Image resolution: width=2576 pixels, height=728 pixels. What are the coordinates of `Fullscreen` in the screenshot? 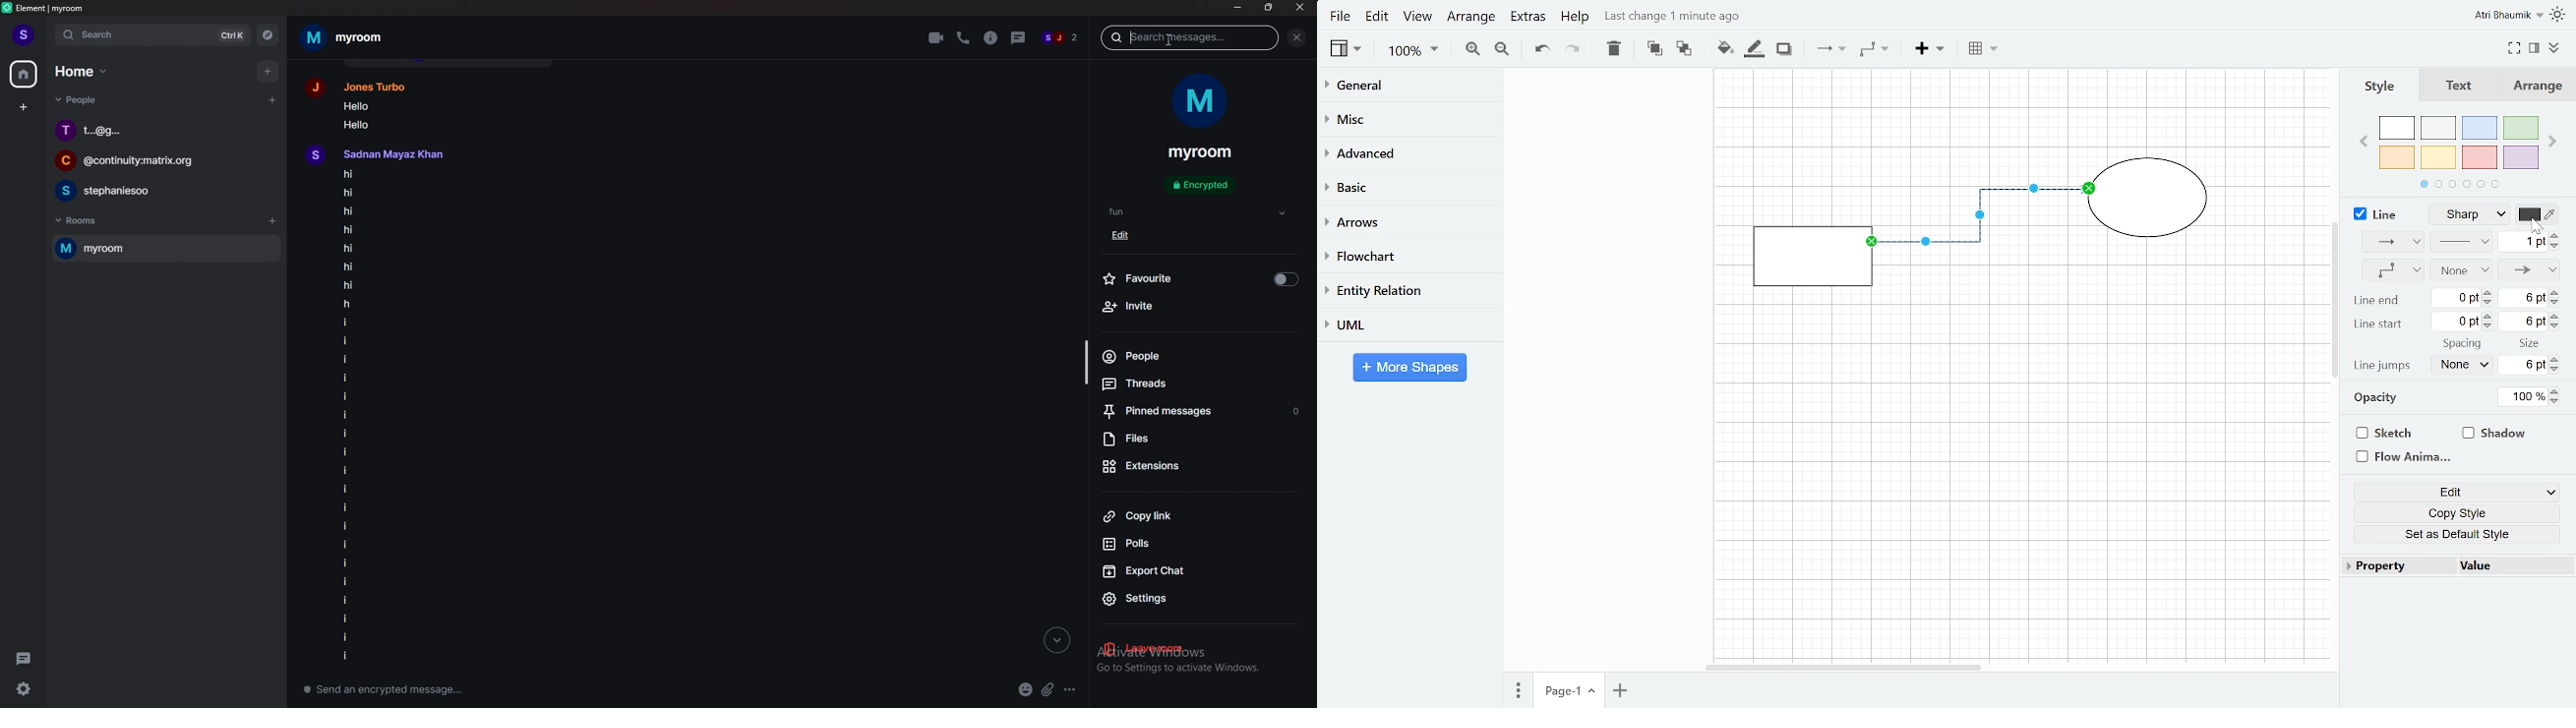 It's located at (2515, 48).